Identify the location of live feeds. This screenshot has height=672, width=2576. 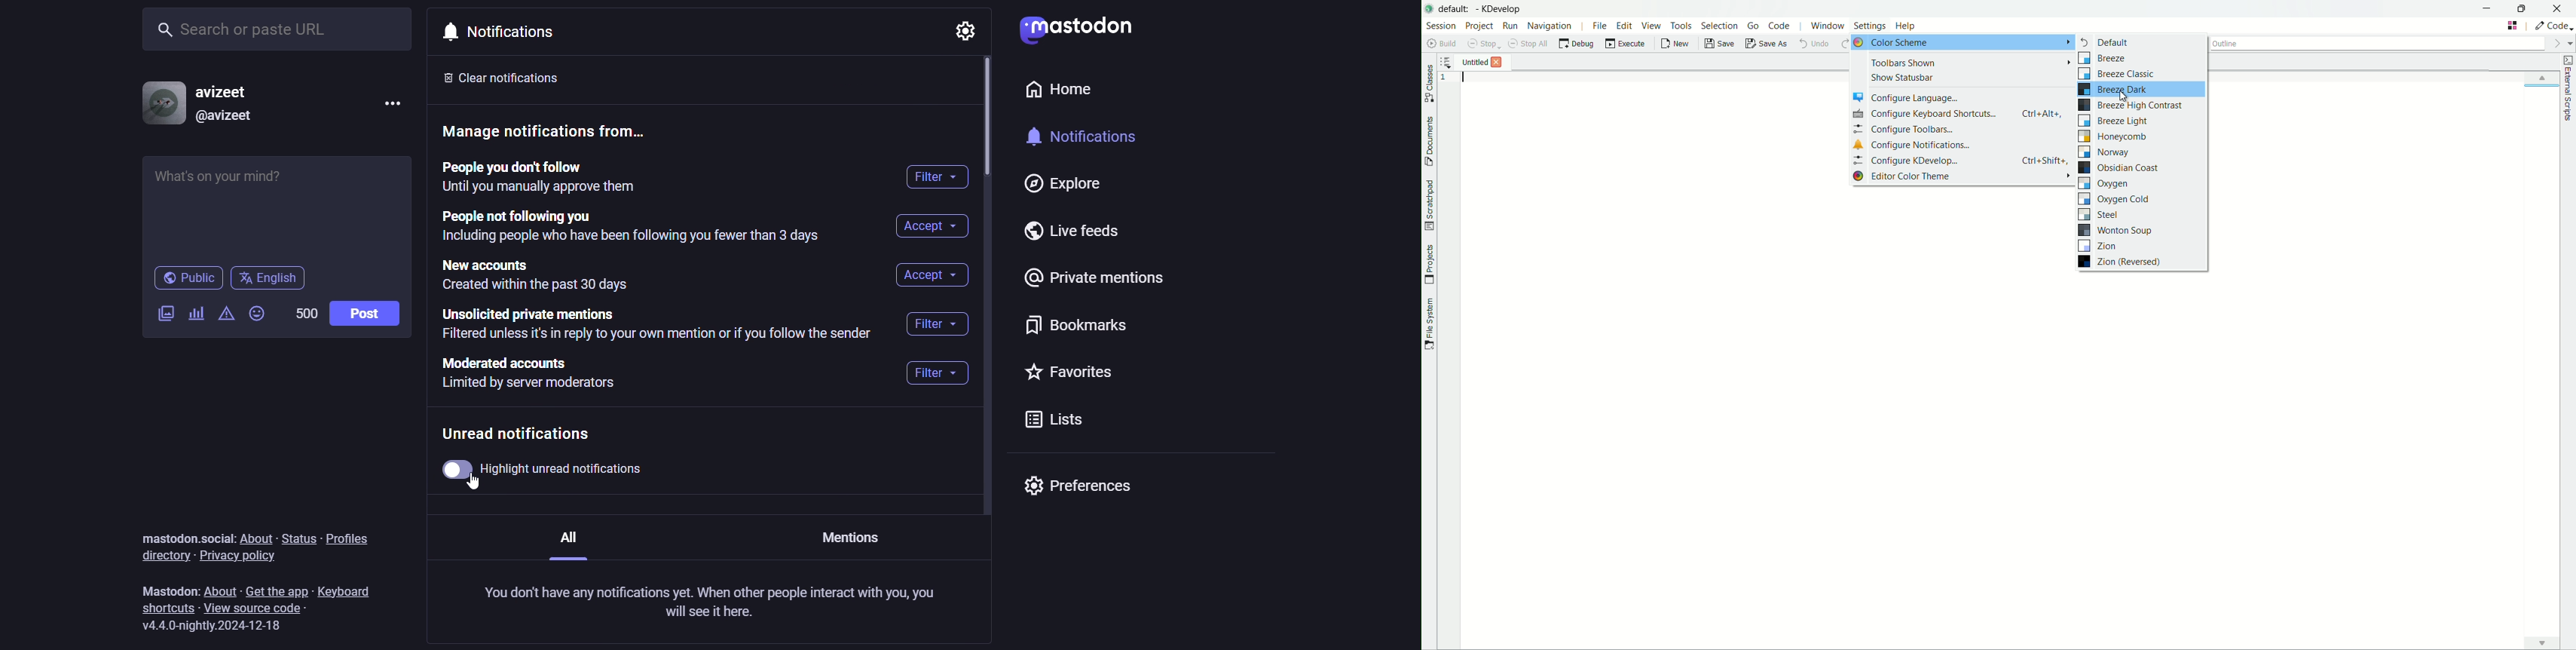
(1078, 231).